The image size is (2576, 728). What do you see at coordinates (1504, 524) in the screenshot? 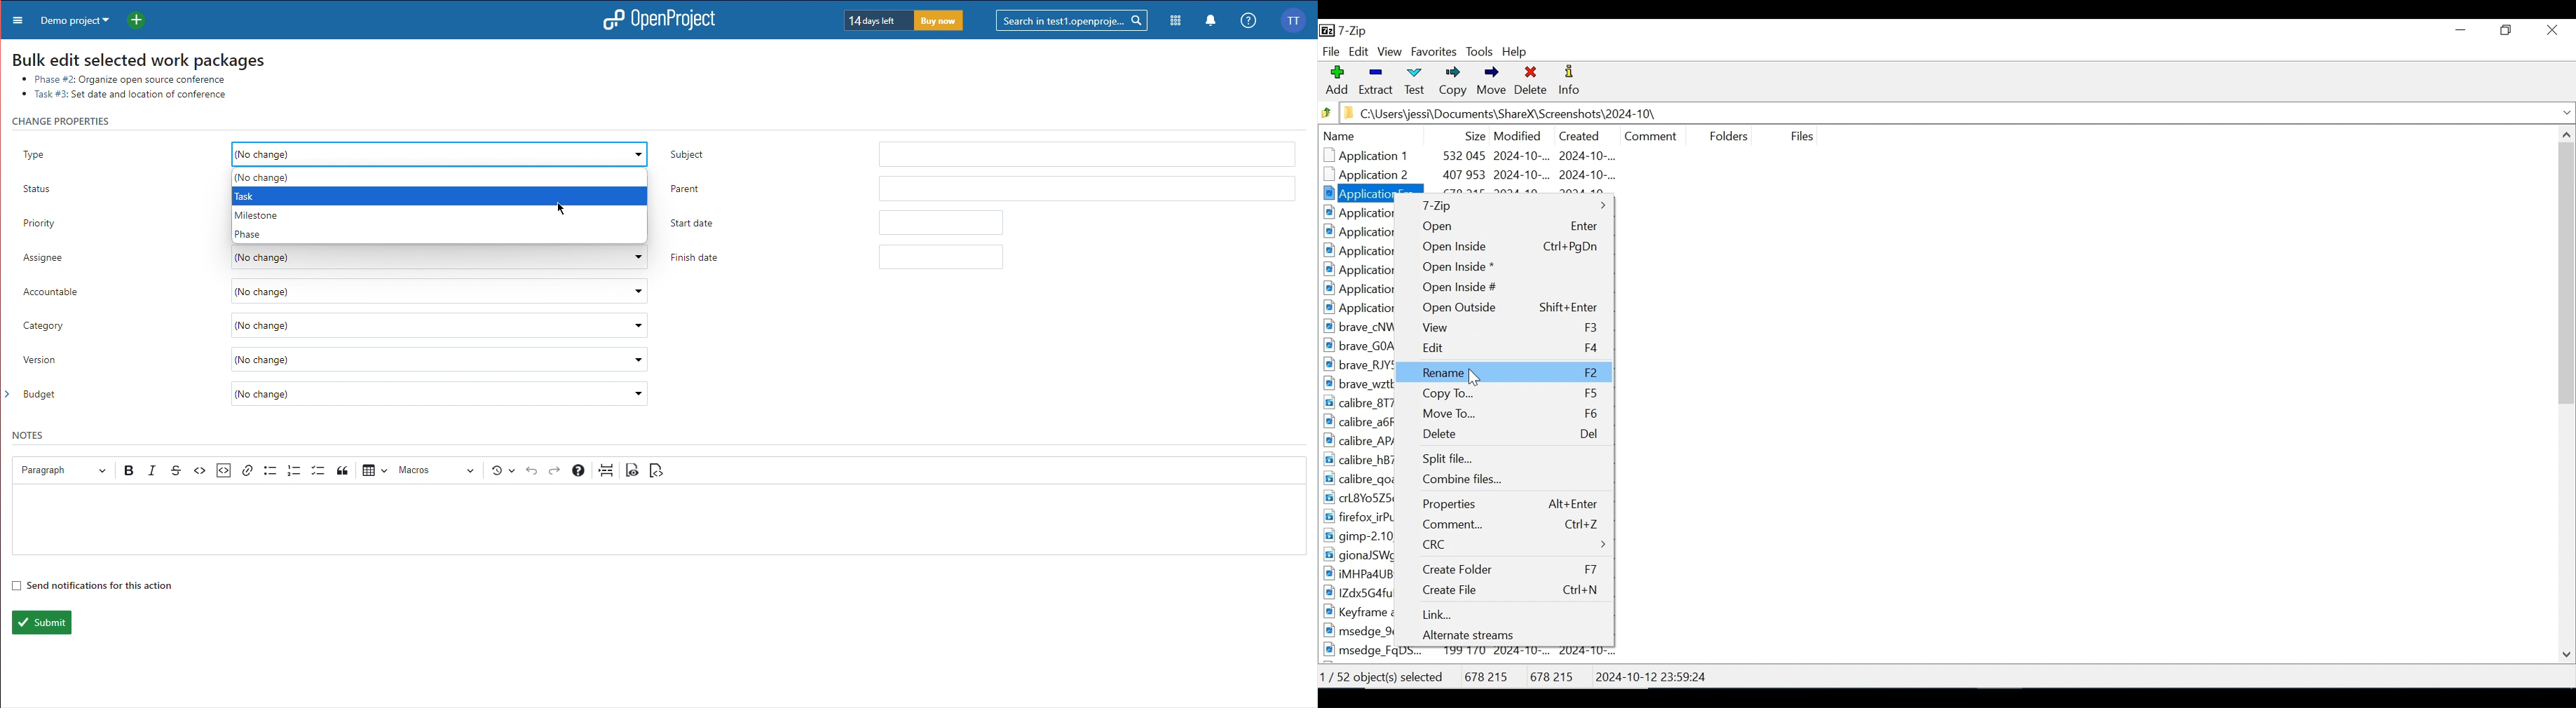
I see `Comment` at bounding box center [1504, 524].